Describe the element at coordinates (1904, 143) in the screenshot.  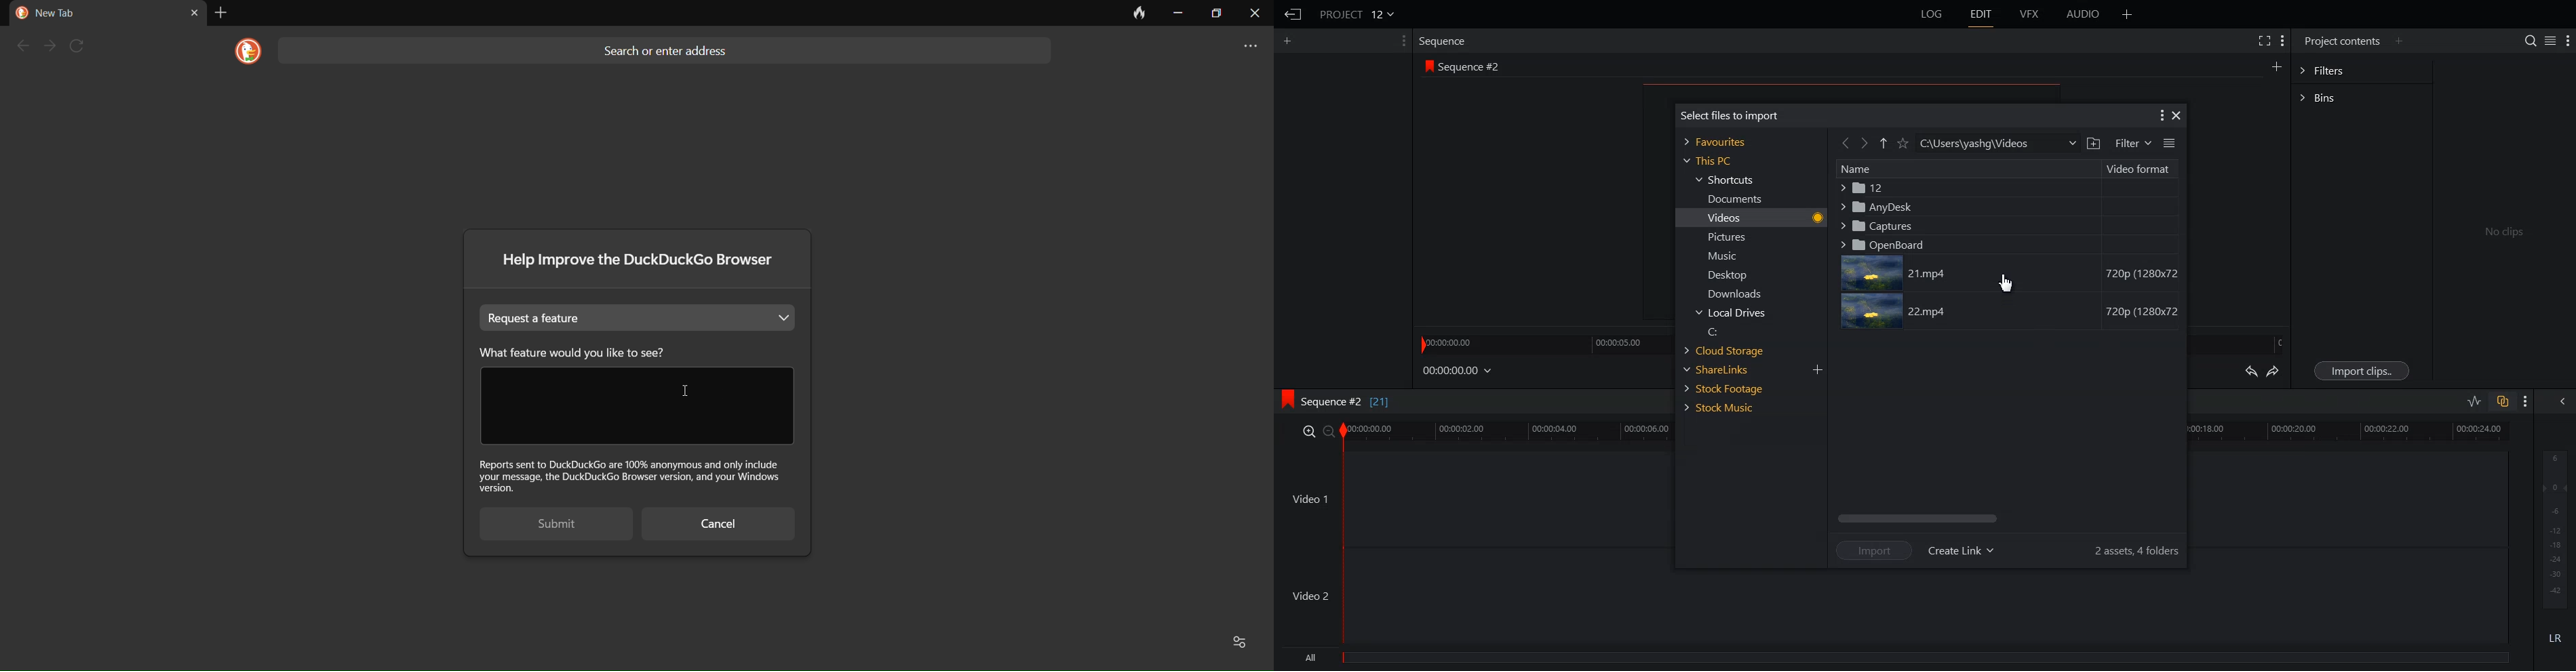
I see `Bookmark` at that location.